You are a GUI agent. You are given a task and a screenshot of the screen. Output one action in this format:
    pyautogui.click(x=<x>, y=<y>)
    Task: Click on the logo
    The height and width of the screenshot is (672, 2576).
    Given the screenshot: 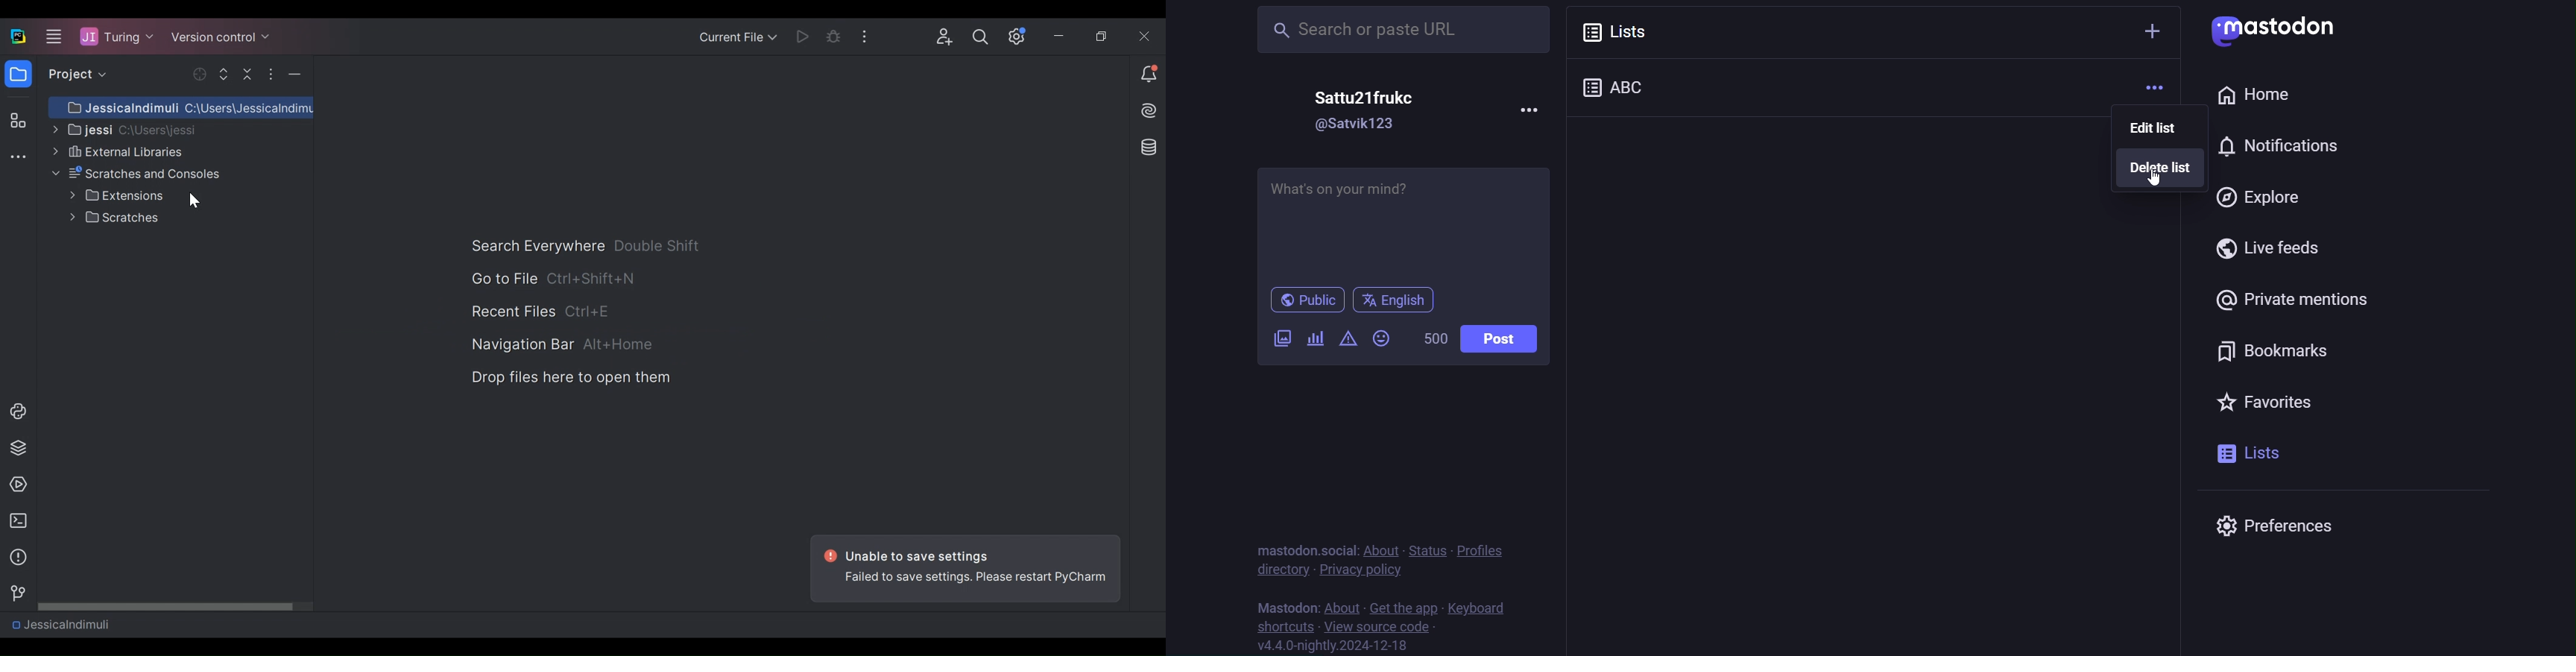 What is the action you would take?
    pyautogui.click(x=2276, y=30)
    